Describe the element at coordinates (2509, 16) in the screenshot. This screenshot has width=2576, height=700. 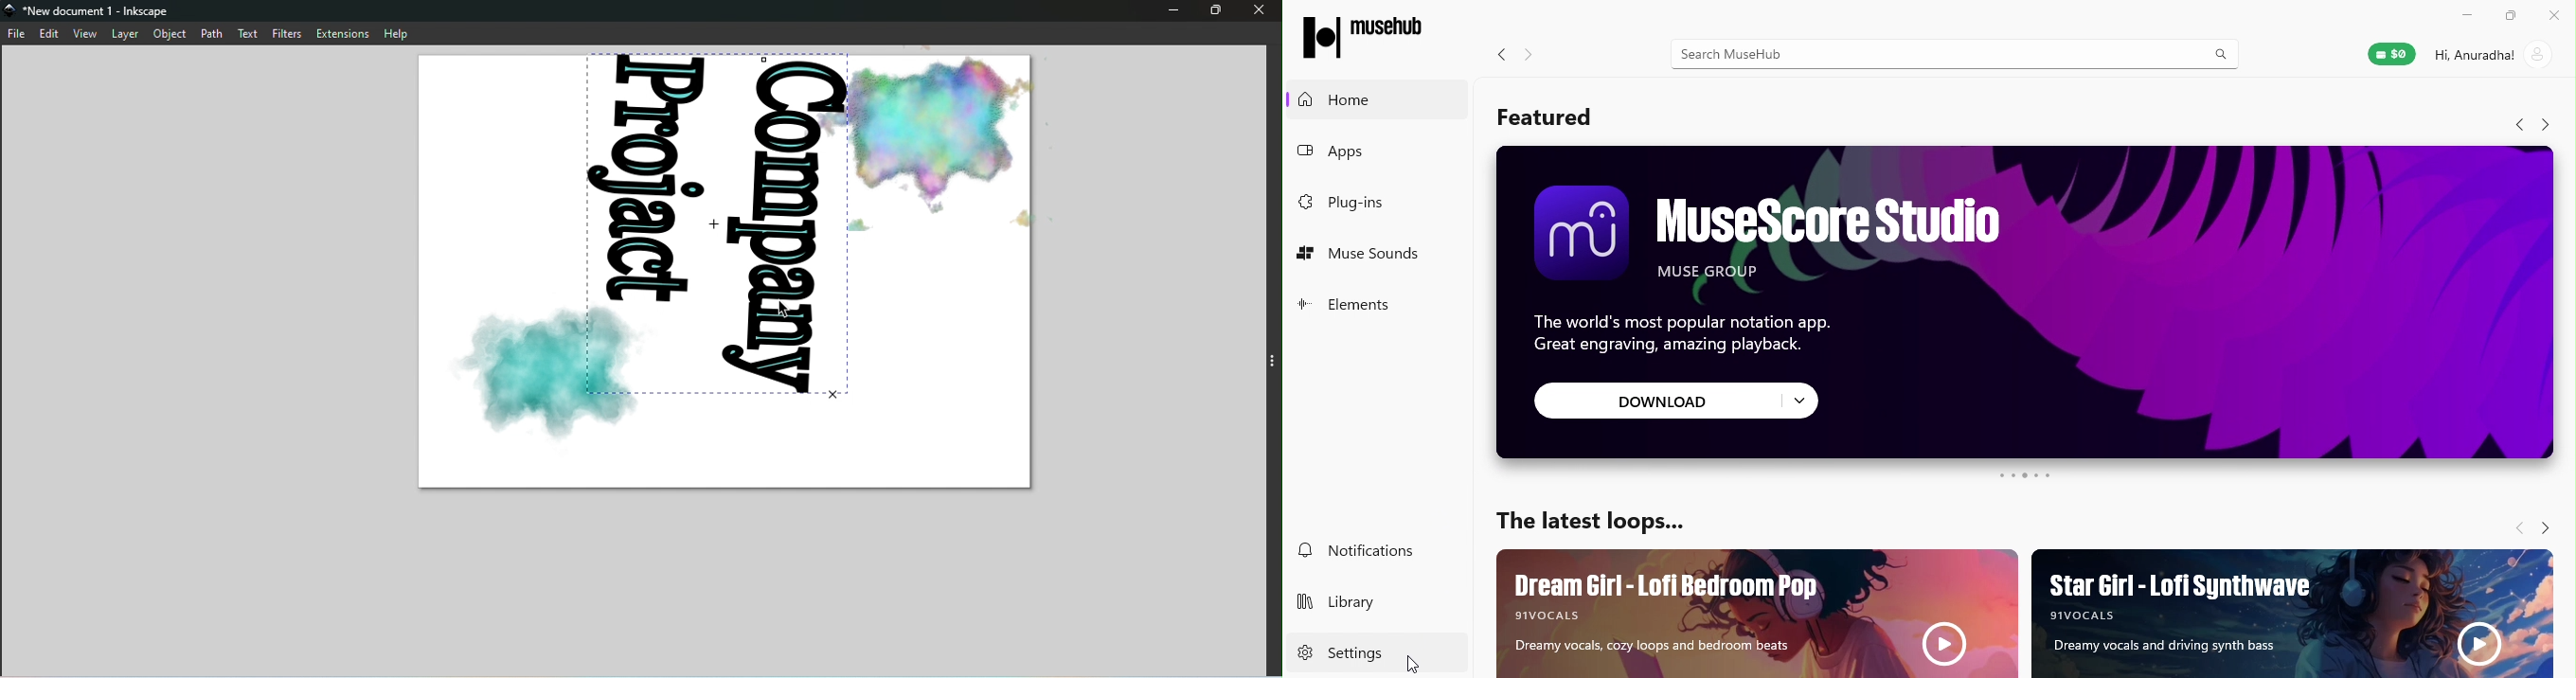
I see `Maximize` at that location.